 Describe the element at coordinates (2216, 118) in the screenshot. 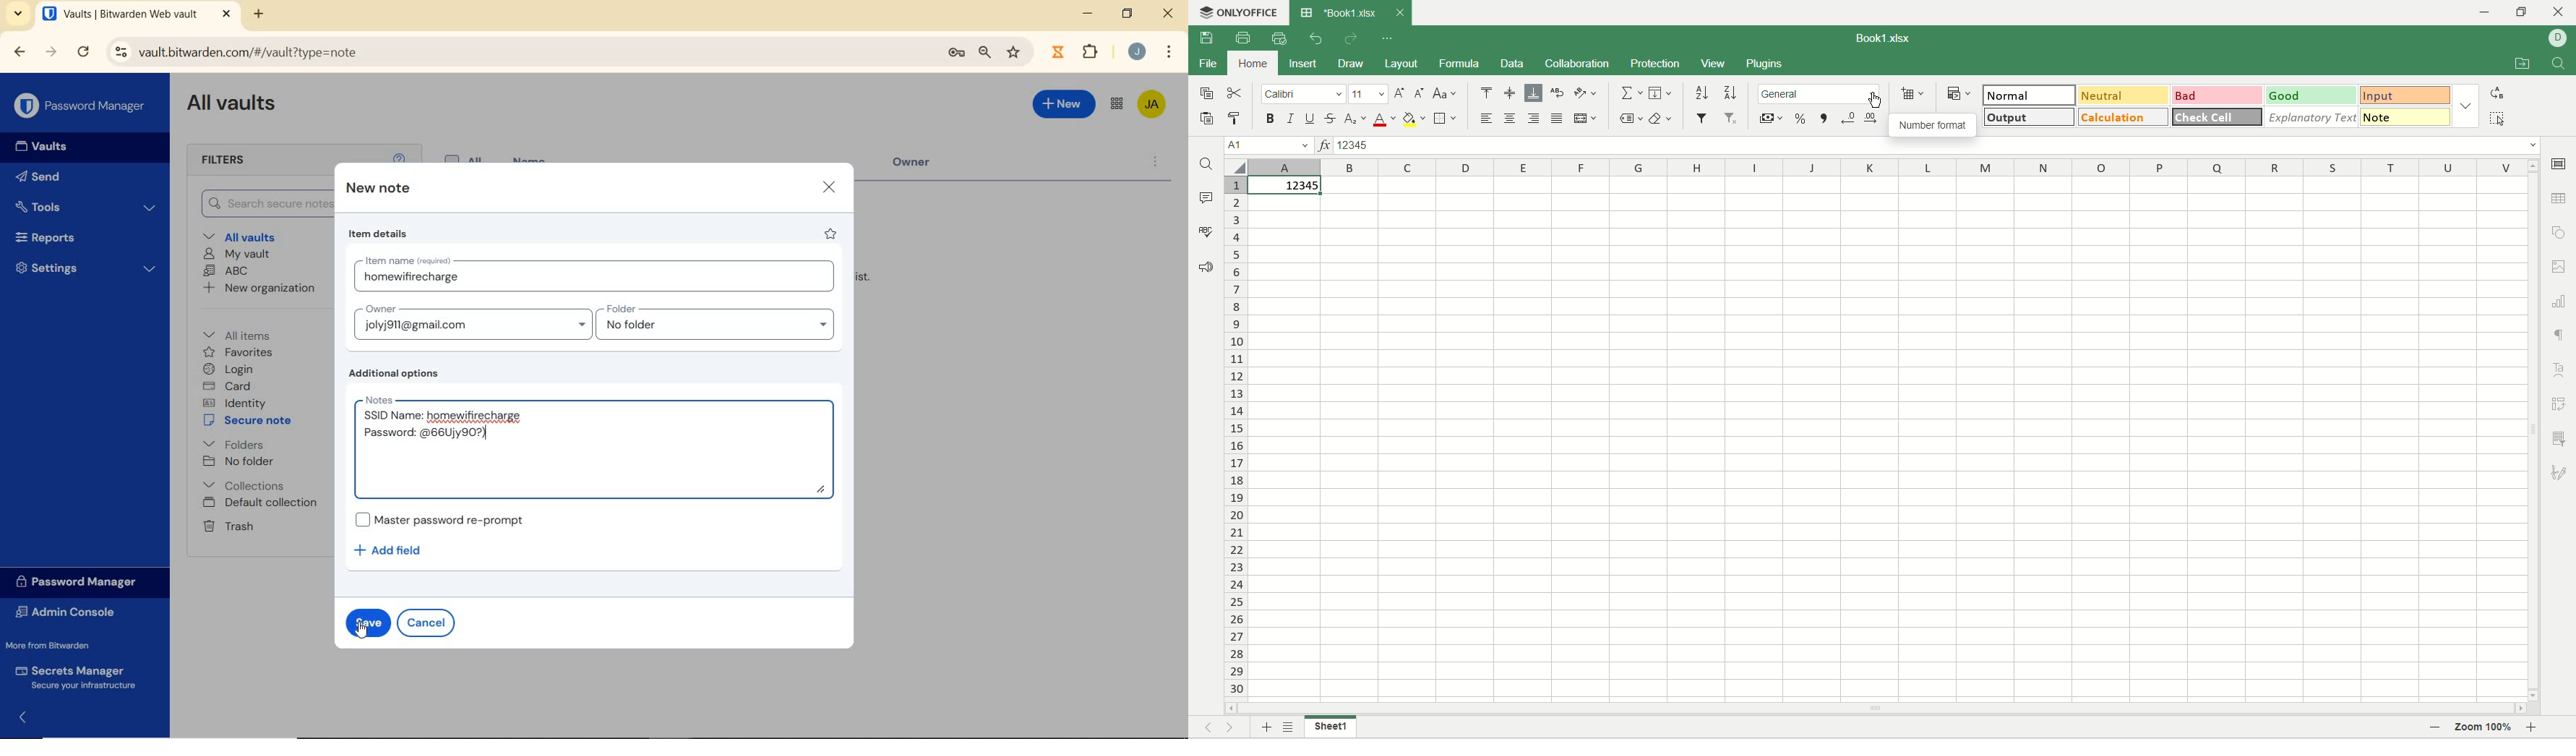

I see `check cell` at that location.